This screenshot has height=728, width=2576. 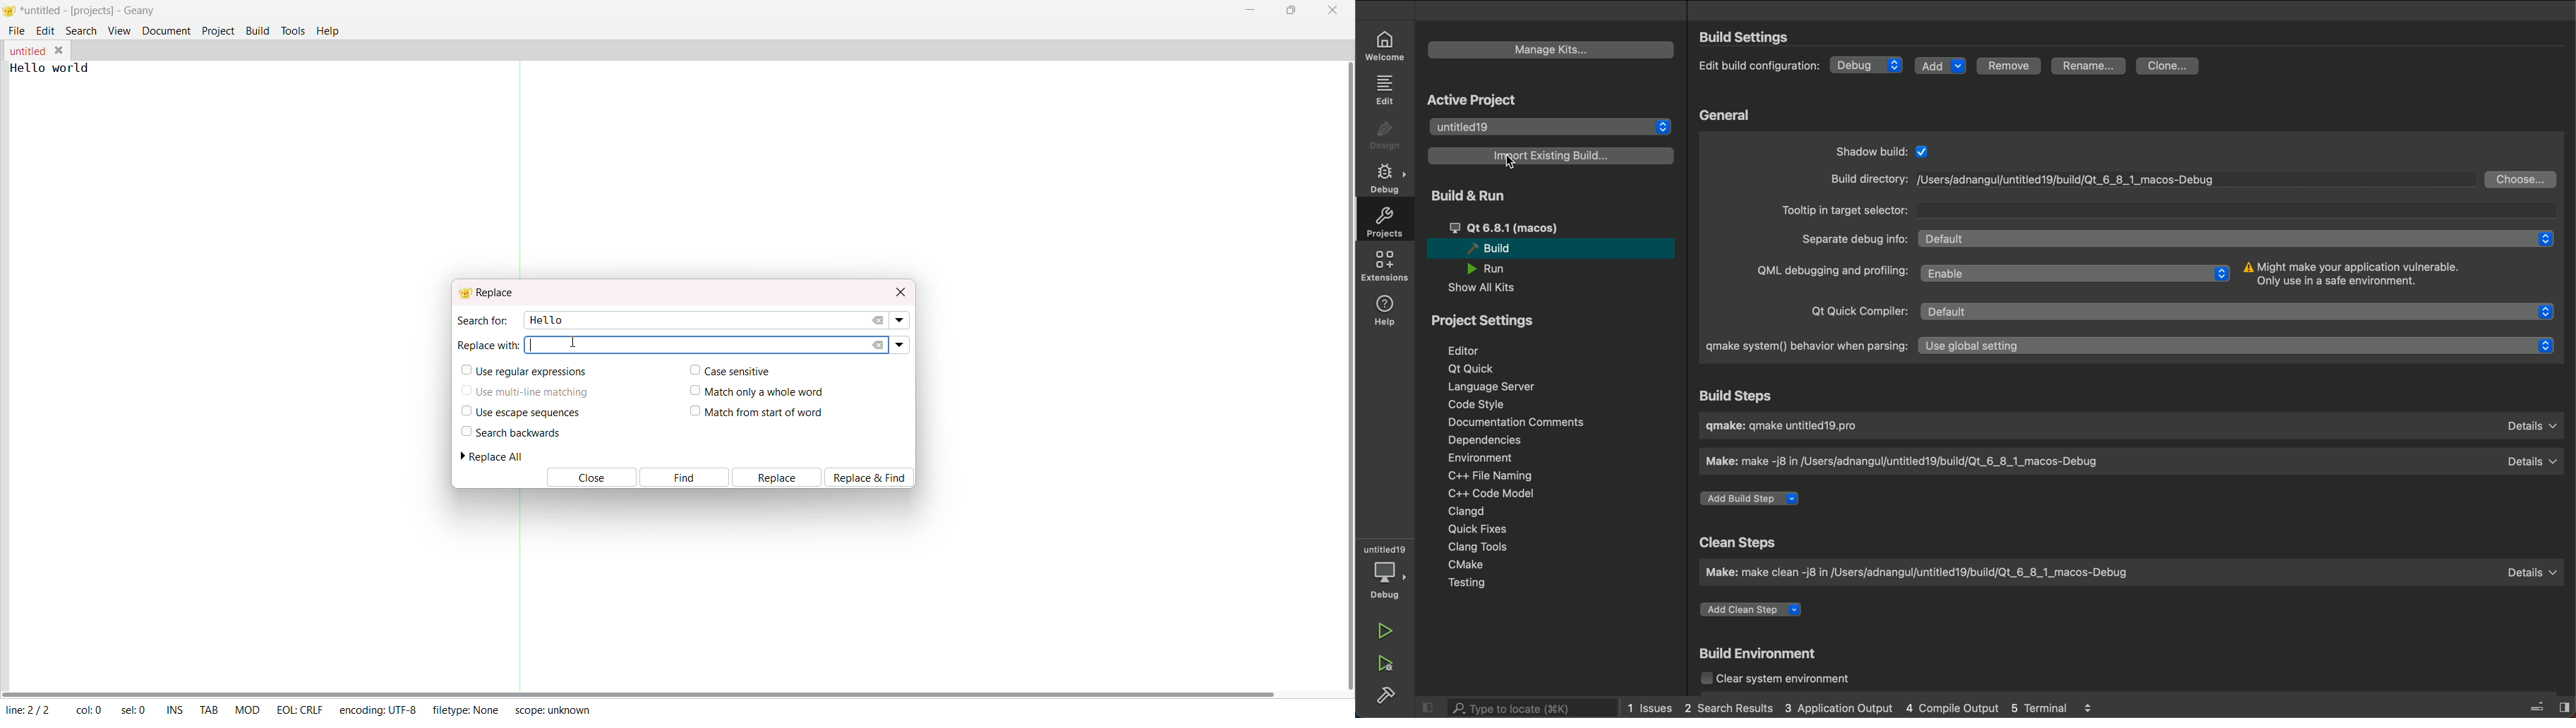 I want to click on remove, so click(x=2008, y=67).